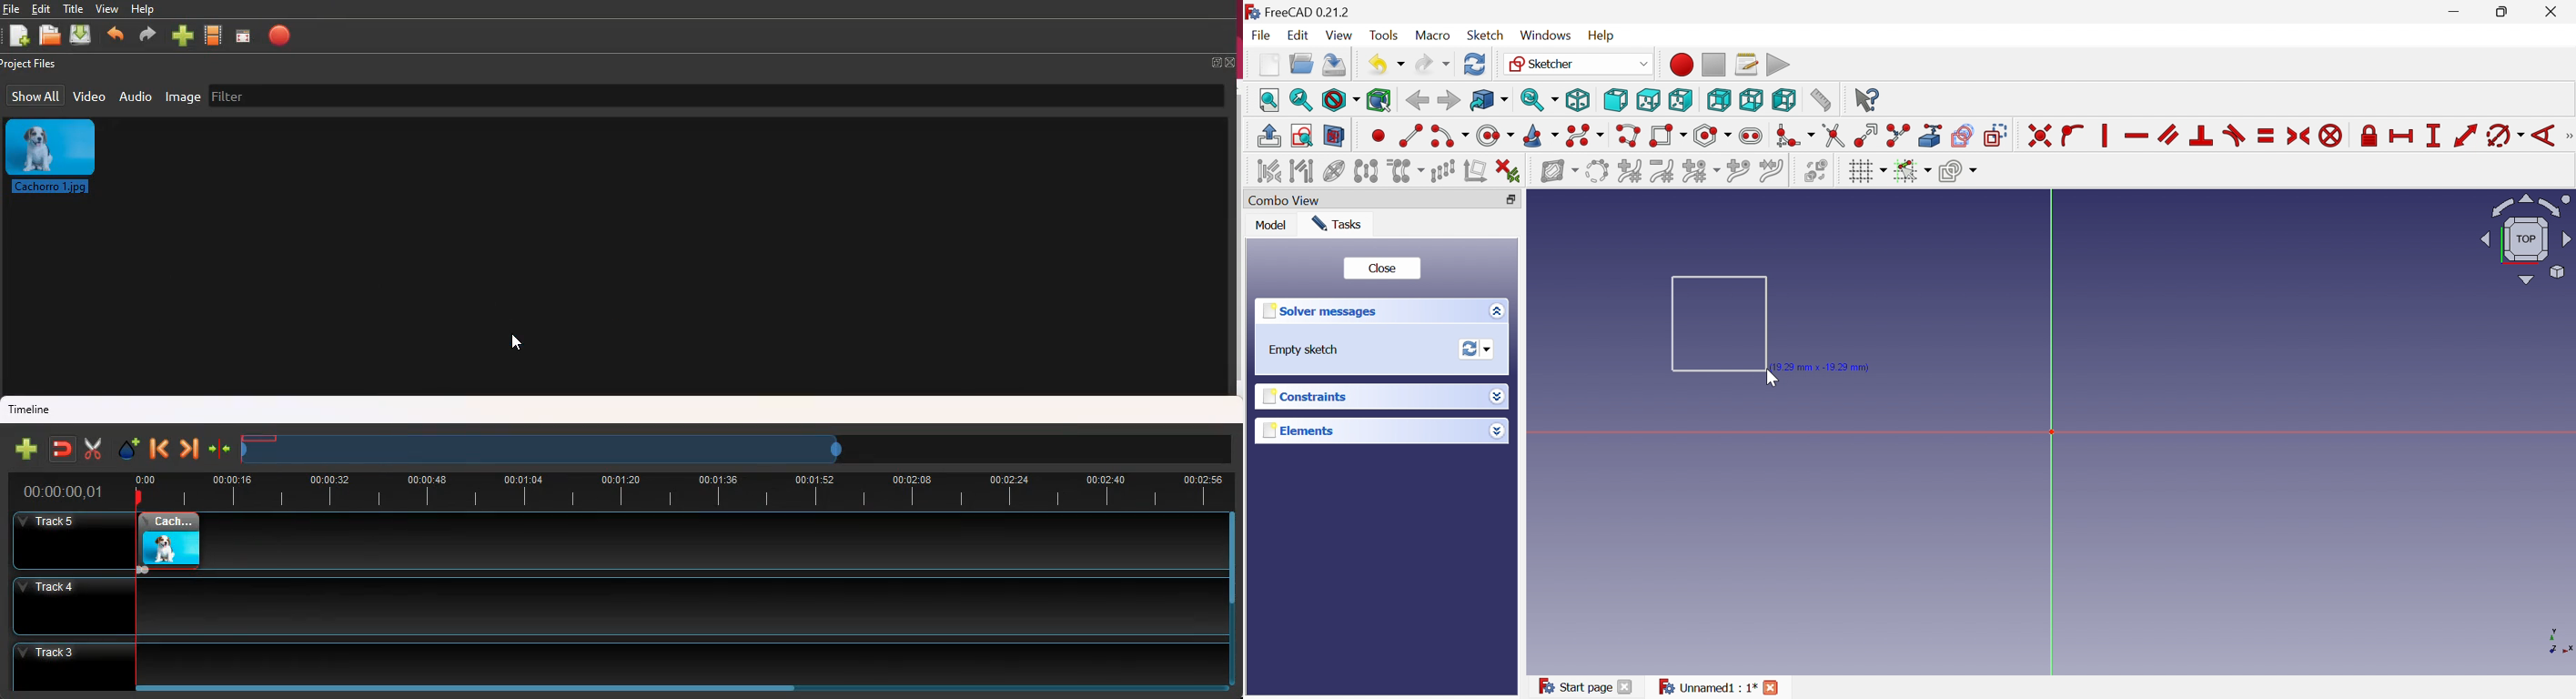 The height and width of the screenshot is (700, 2576). Describe the element at coordinates (1383, 270) in the screenshot. I see `Close` at that location.